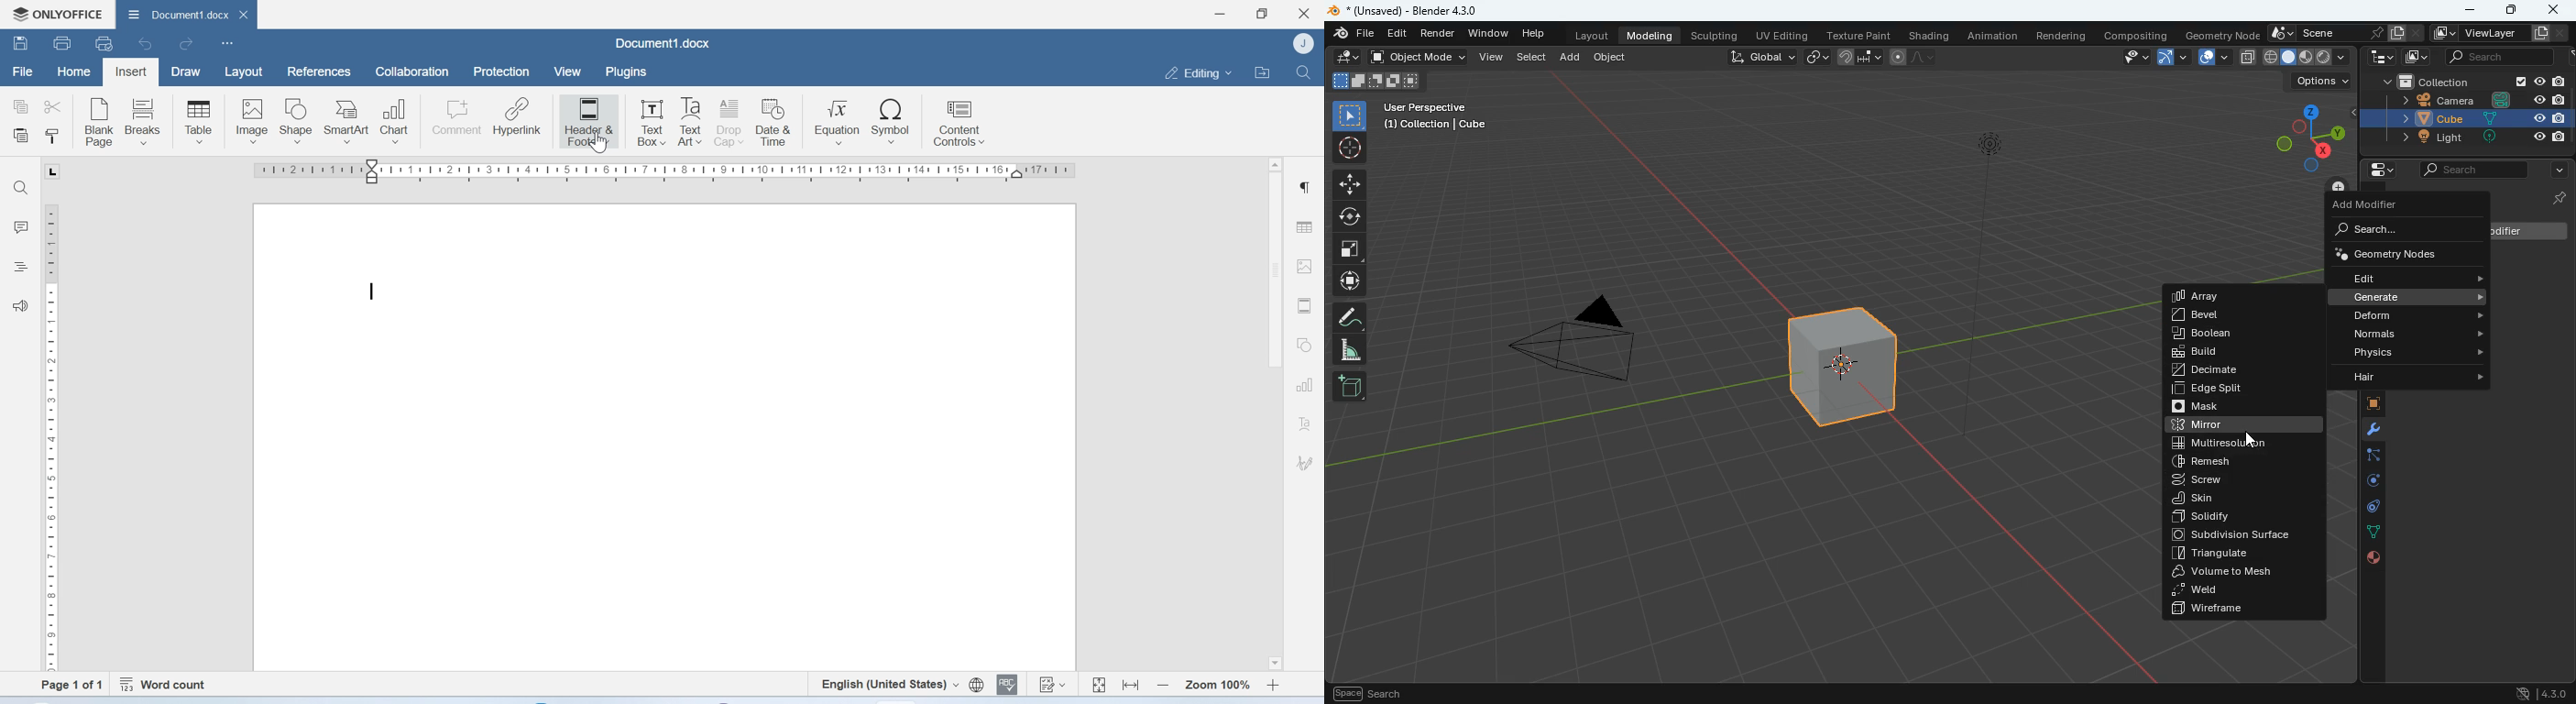  Describe the element at coordinates (1349, 387) in the screenshot. I see `add` at that location.